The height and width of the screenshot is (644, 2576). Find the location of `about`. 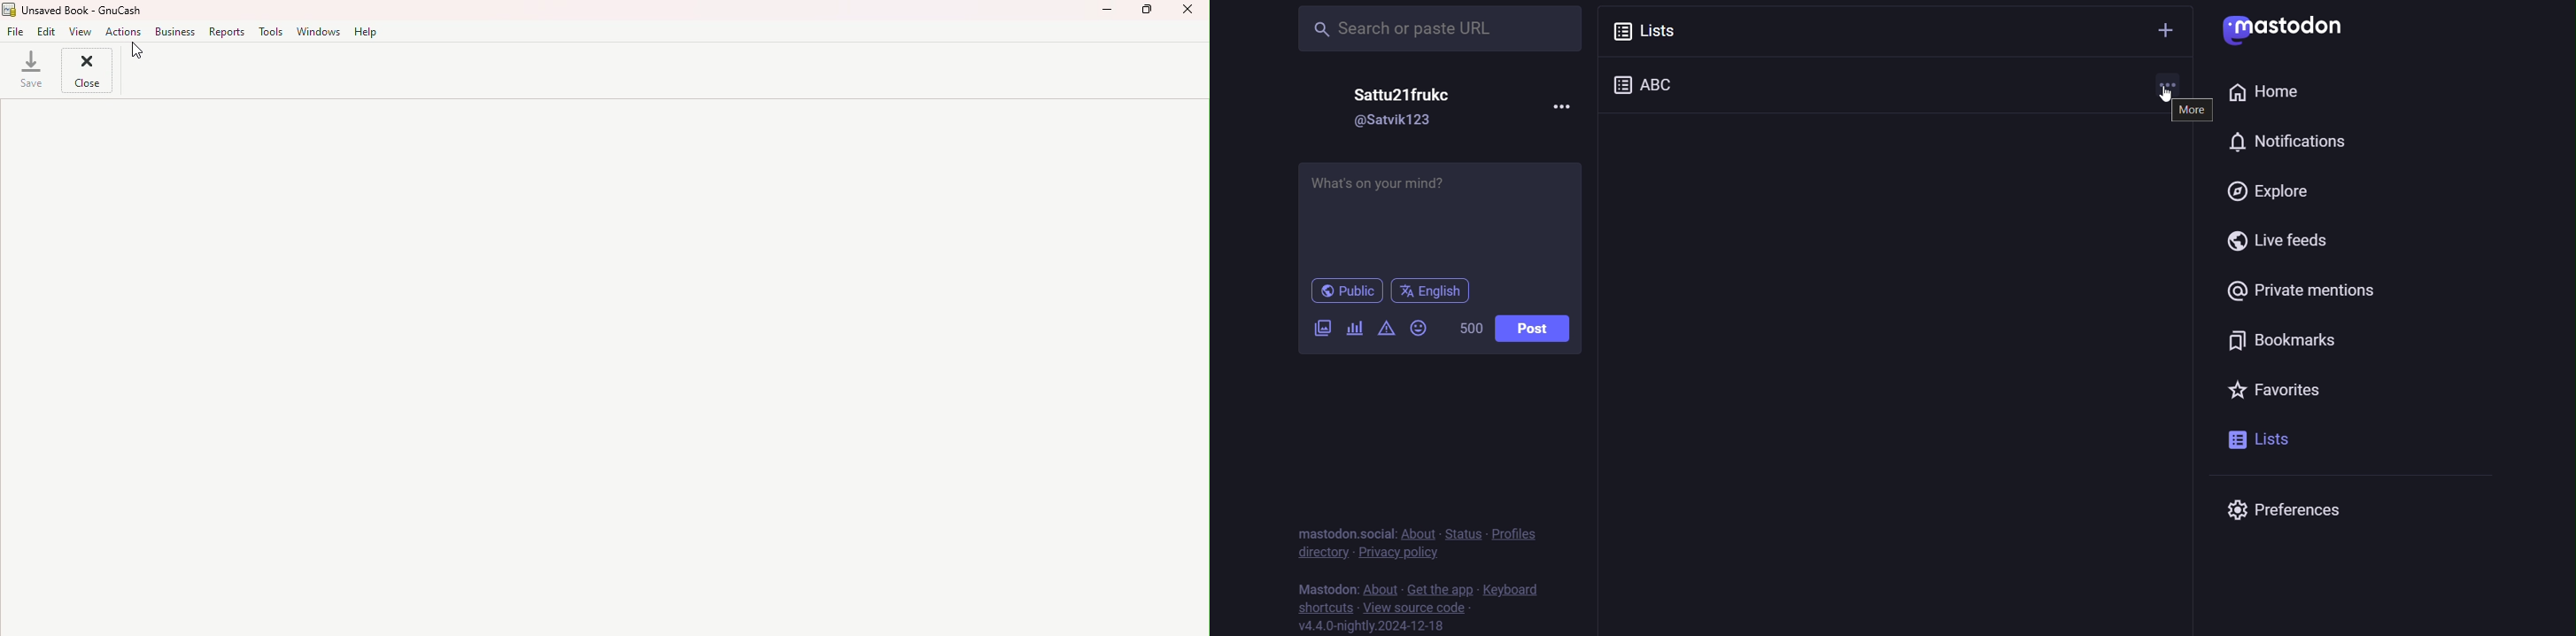

about is located at coordinates (1380, 586).